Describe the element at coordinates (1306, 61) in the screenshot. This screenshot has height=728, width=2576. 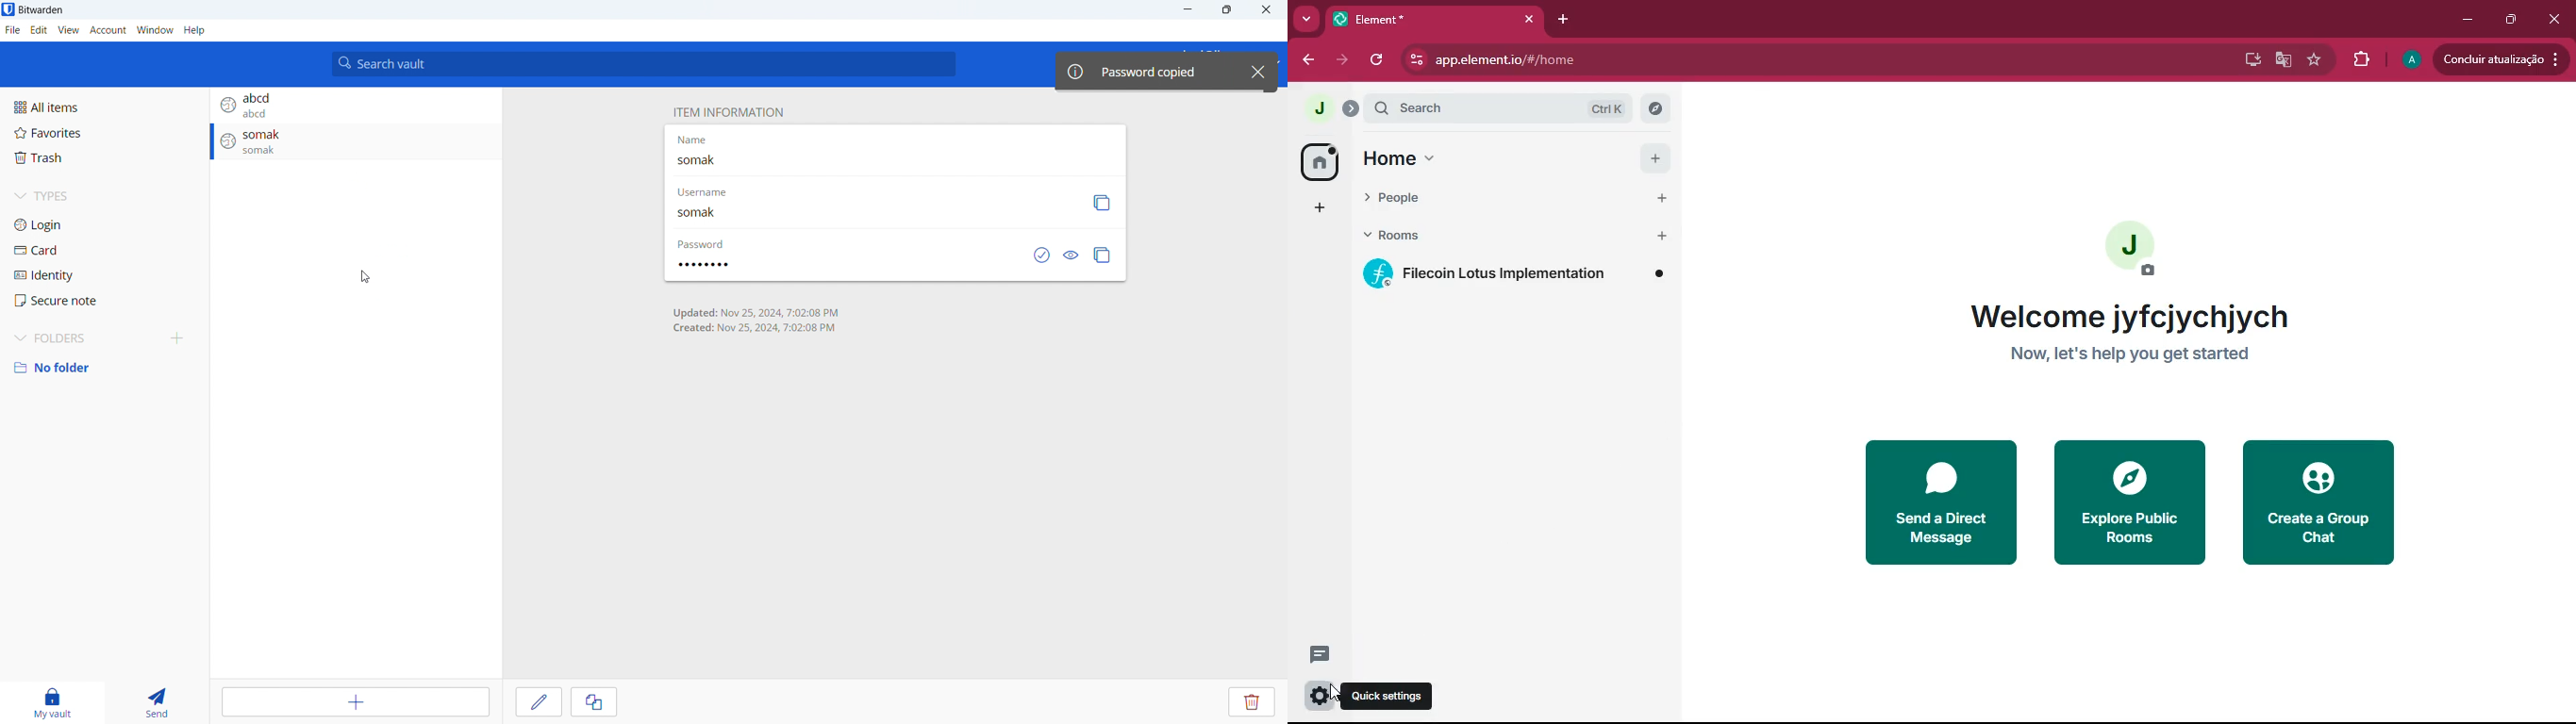
I see `forward` at that location.